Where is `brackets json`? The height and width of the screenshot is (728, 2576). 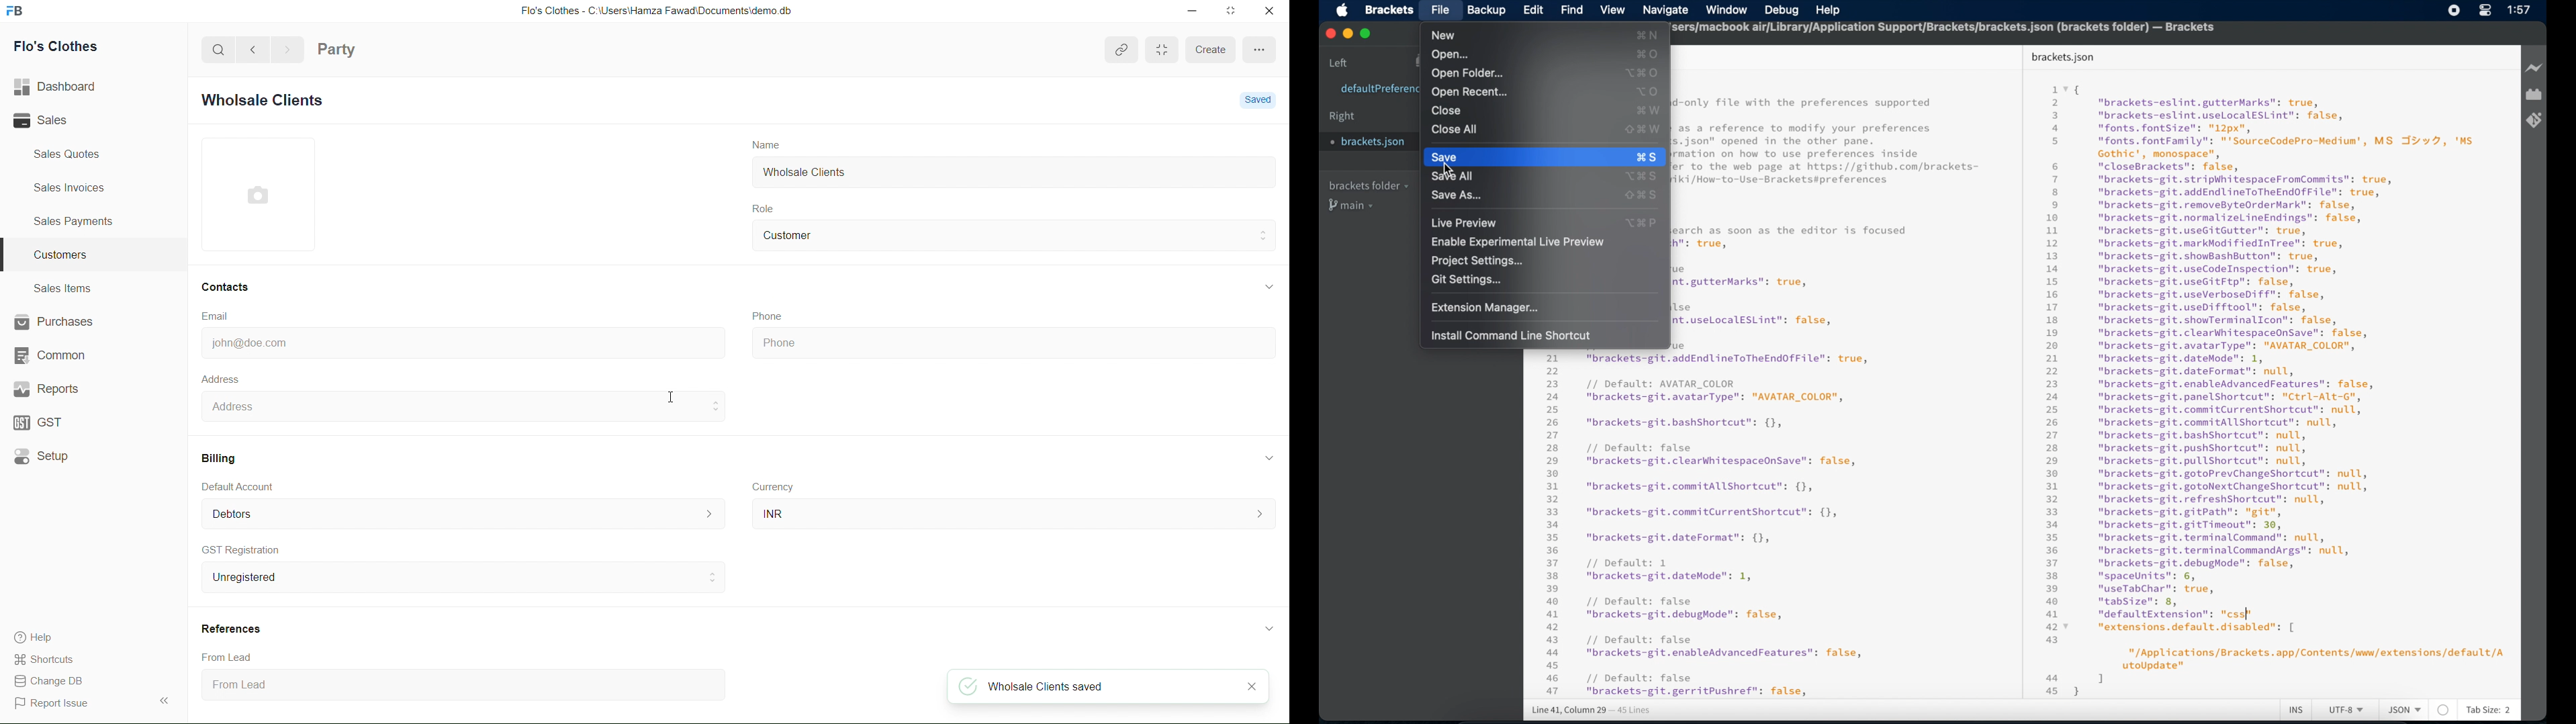 brackets json is located at coordinates (2063, 57).